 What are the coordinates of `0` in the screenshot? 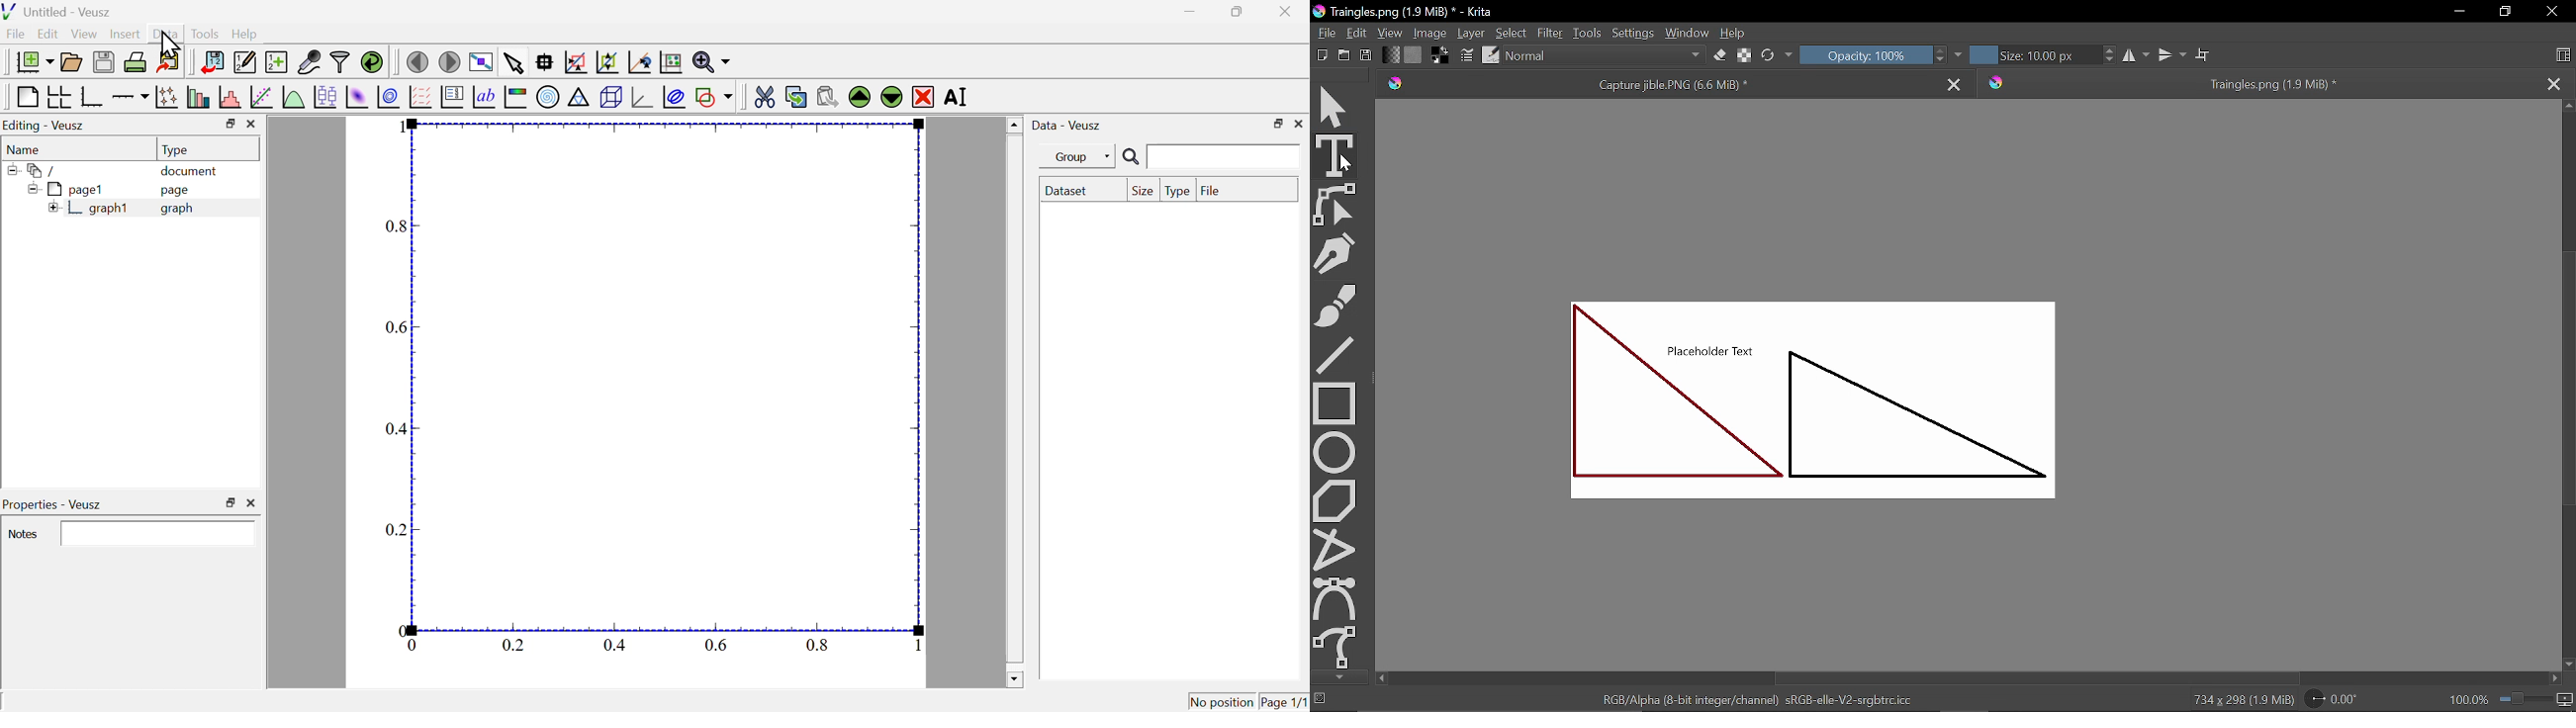 It's located at (400, 629).